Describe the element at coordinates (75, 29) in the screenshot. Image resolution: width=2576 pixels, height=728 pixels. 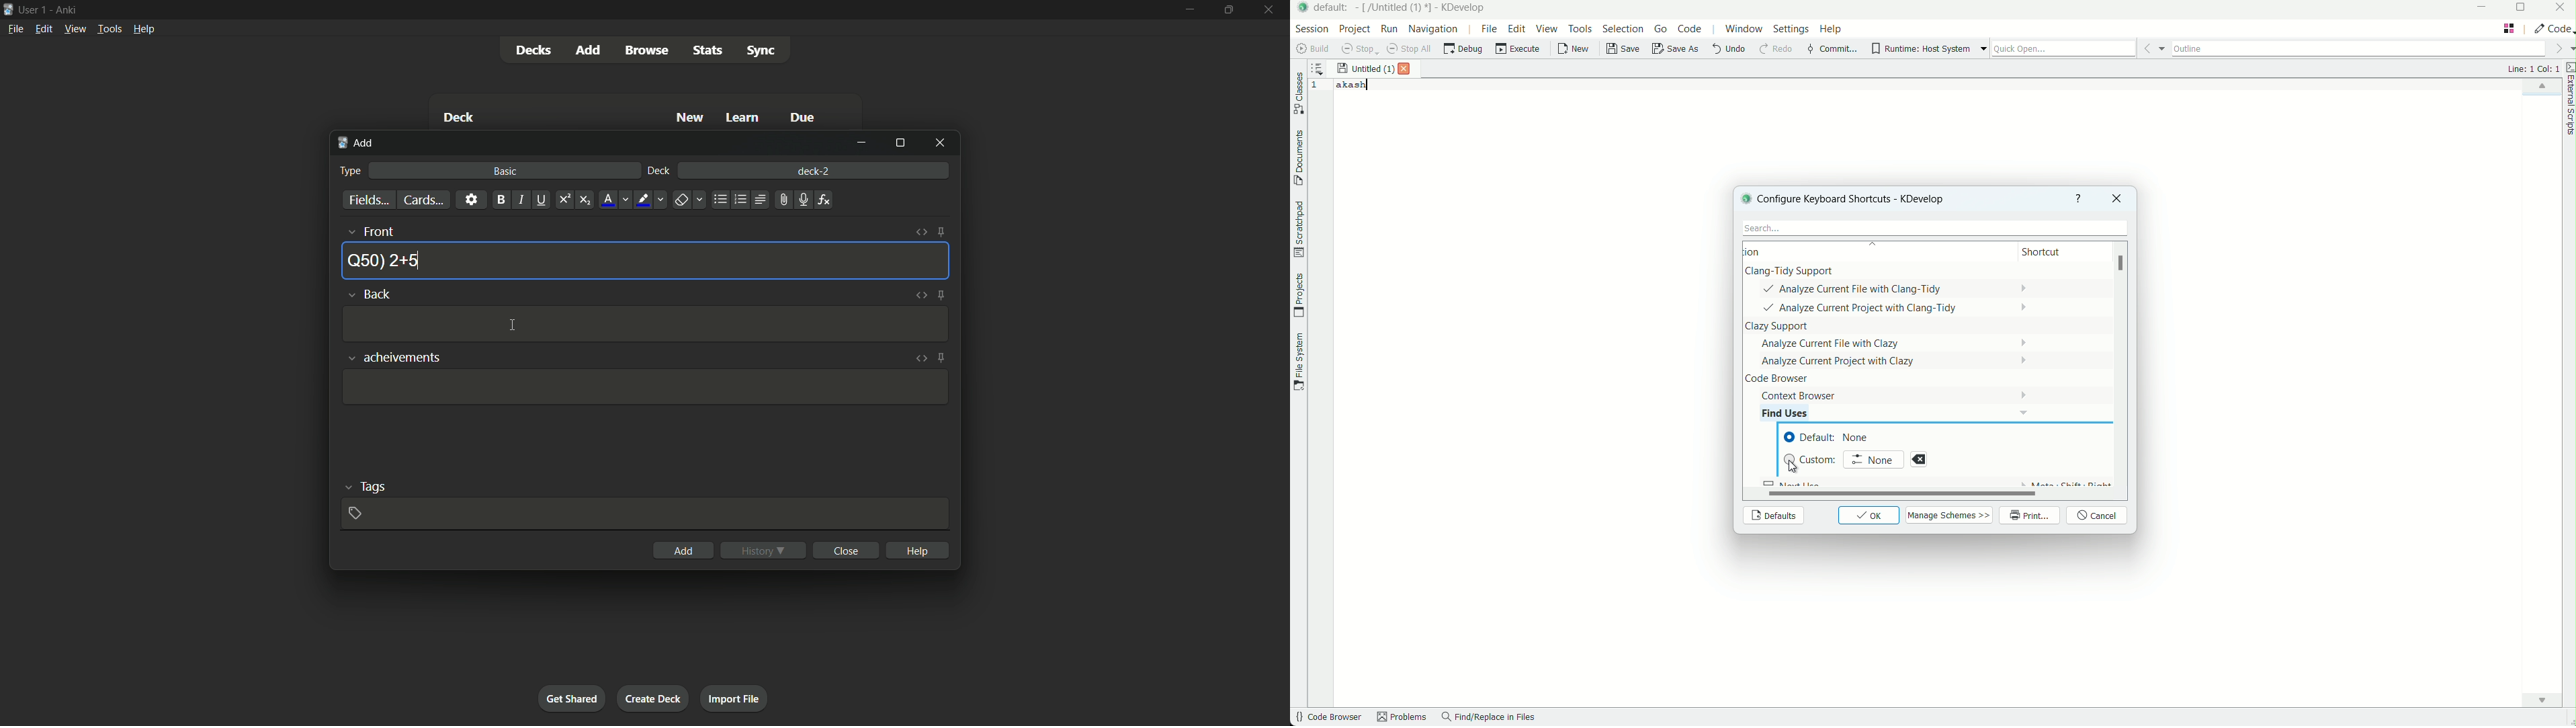
I see `view menu` at that location.